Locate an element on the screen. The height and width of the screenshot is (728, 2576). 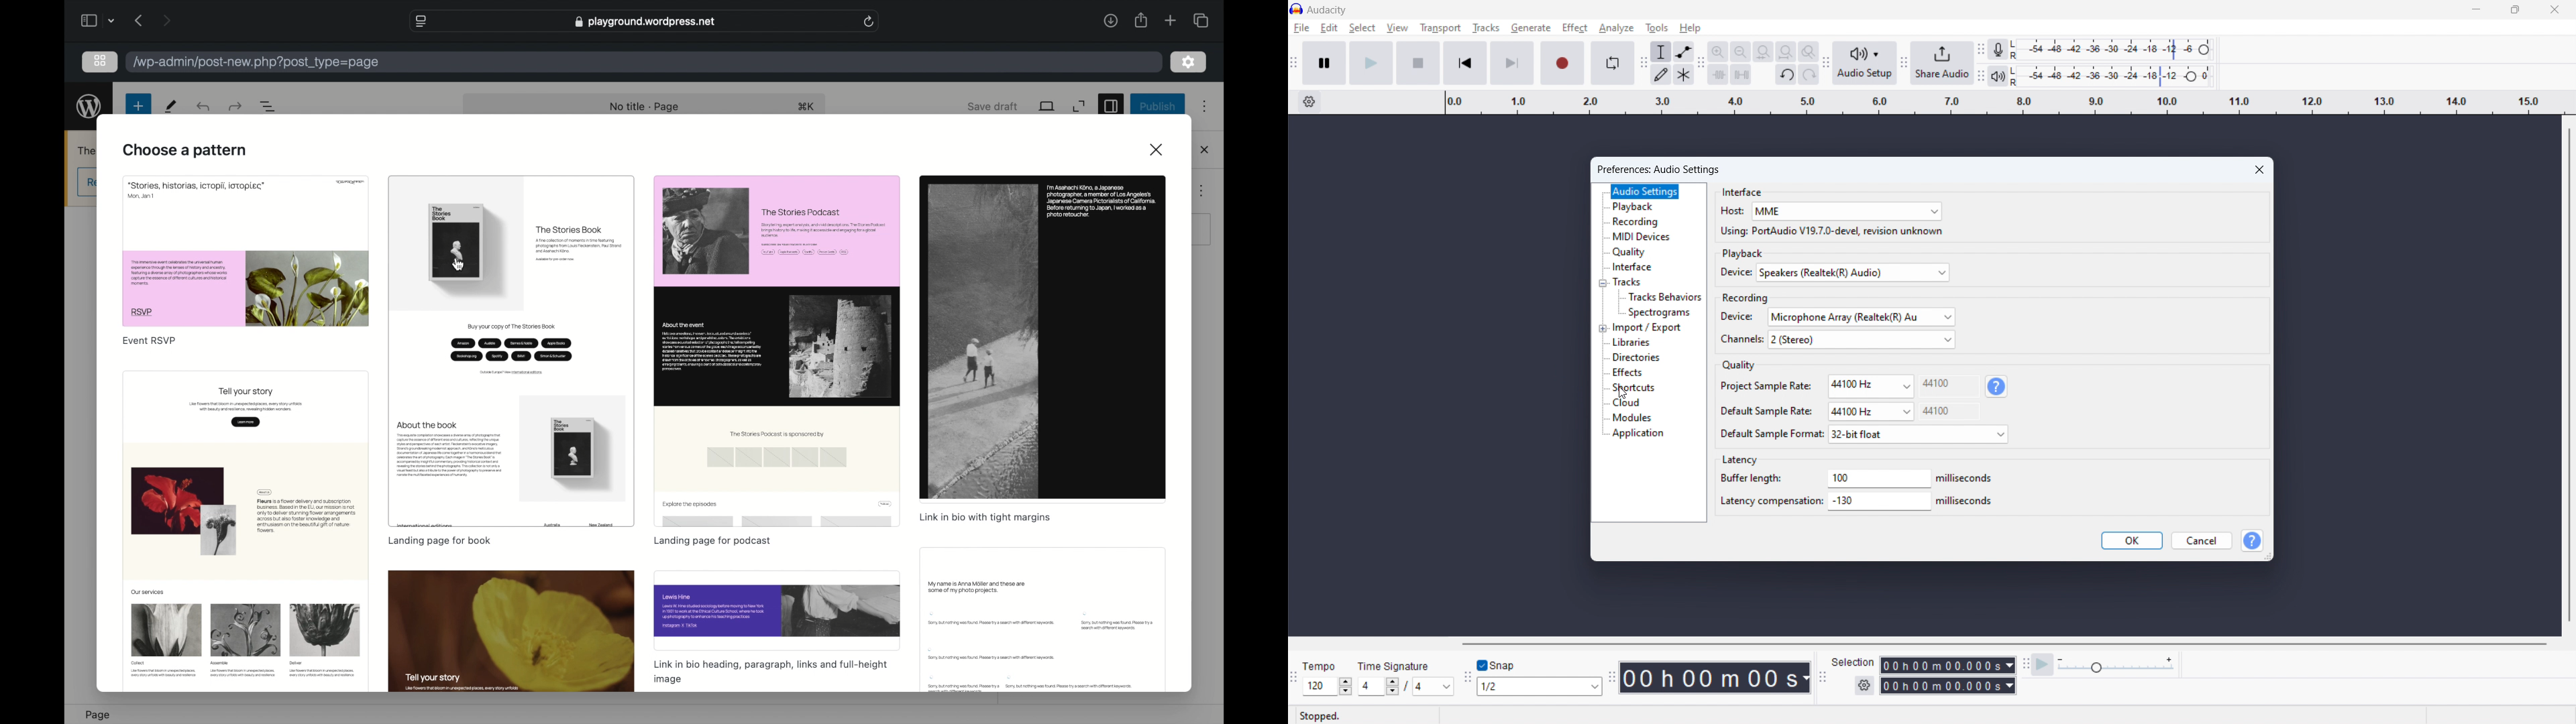
edit is located at coordinates (1330, 27).